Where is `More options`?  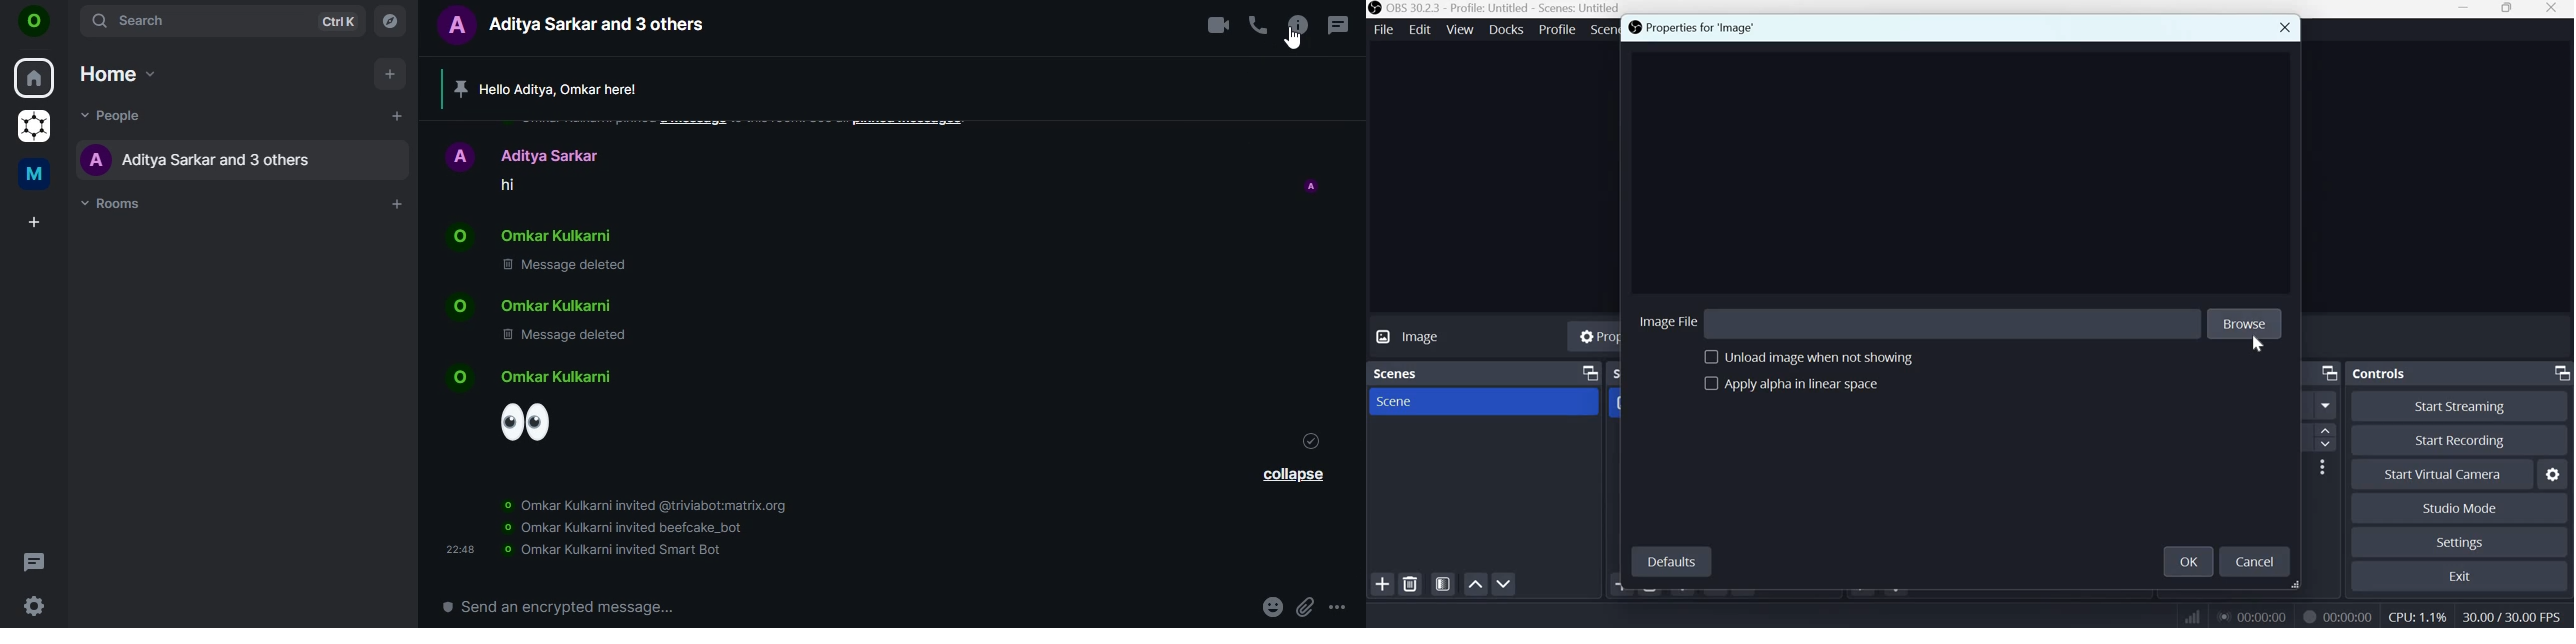
More options is located at coordinates (2326, 406).